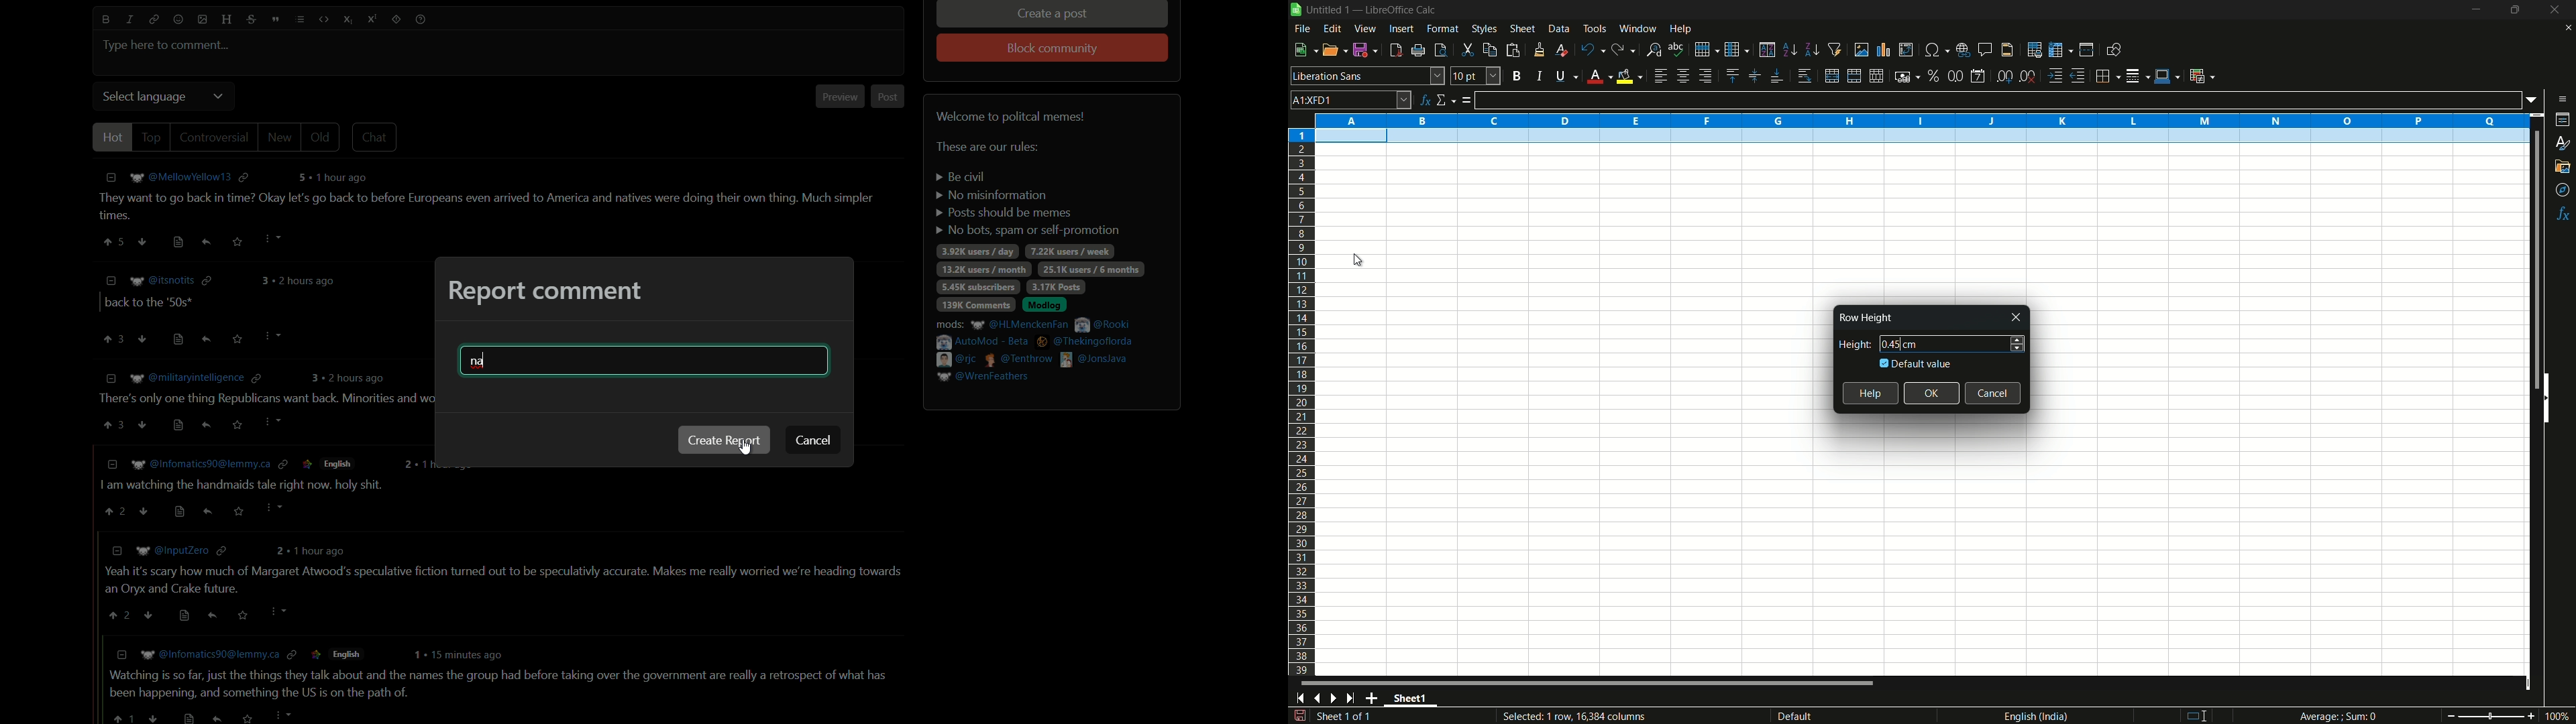 Image resolution: width=2576 pixels, height=728 pixels. I want to click on rules, so click(1027, 205).